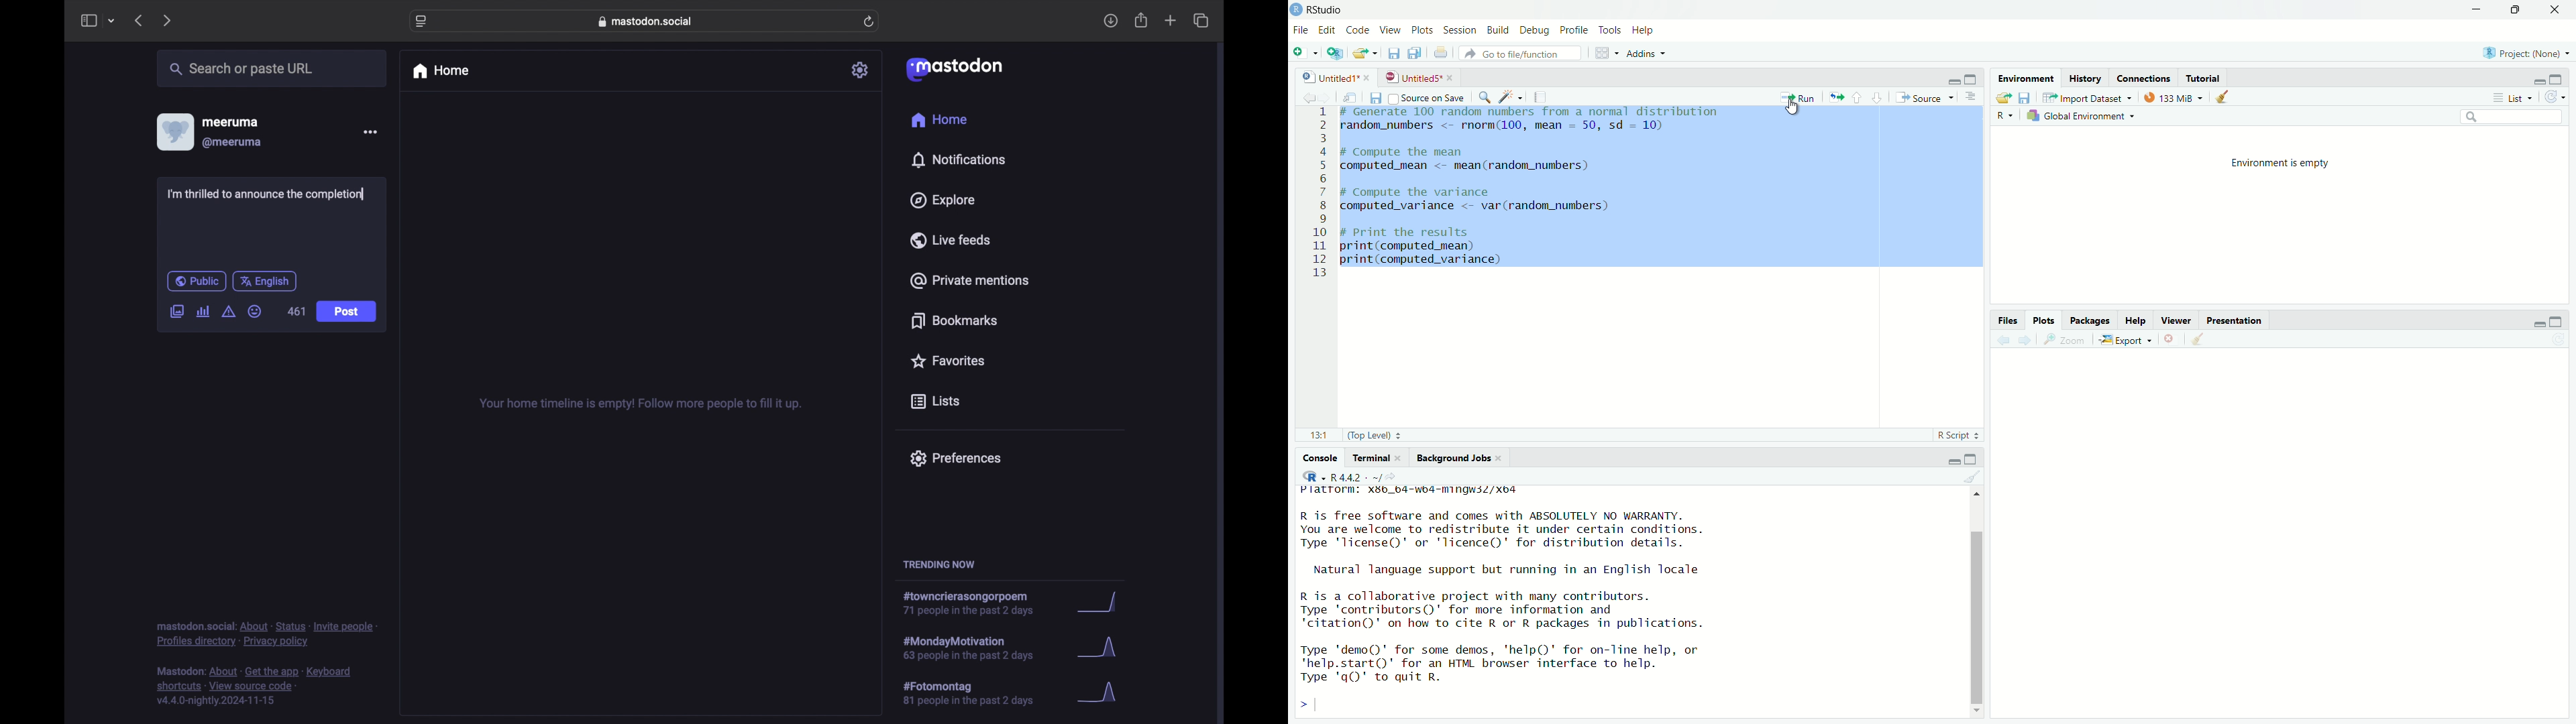  What do you see at coordinates (2237, 319) in the screenshot?
I see `presentation` at bounding box center [2237, 319].